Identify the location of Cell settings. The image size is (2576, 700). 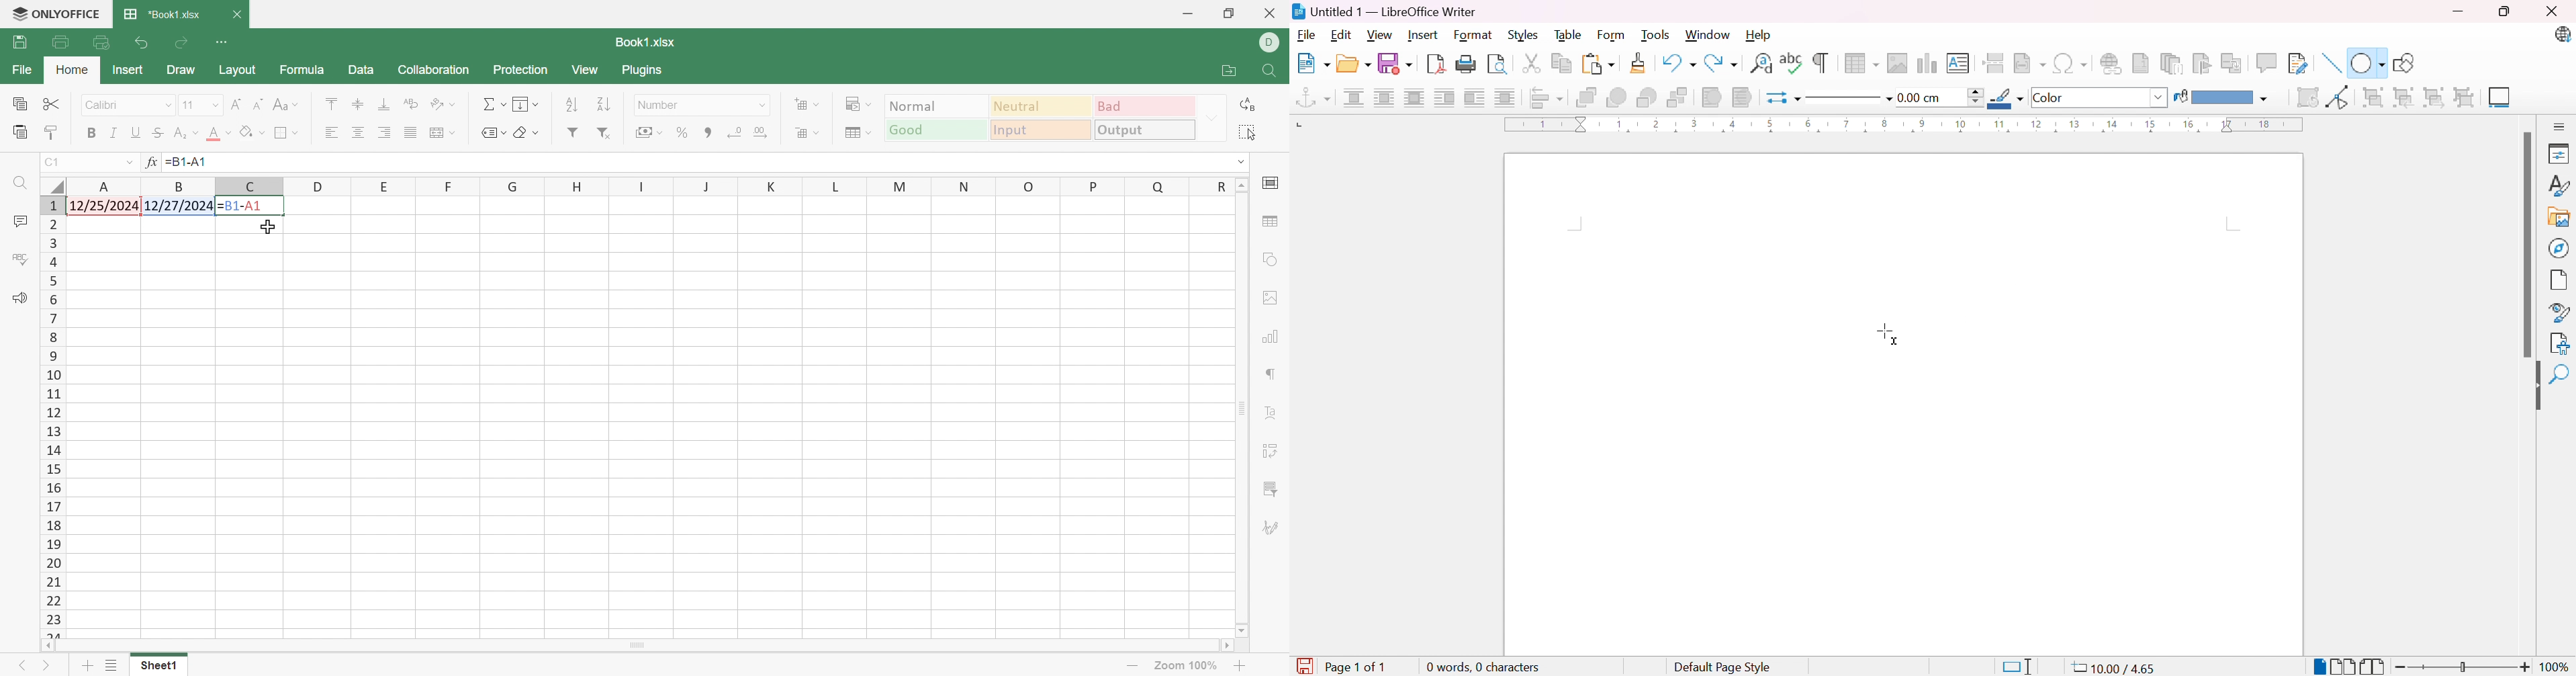
(1272, 186).